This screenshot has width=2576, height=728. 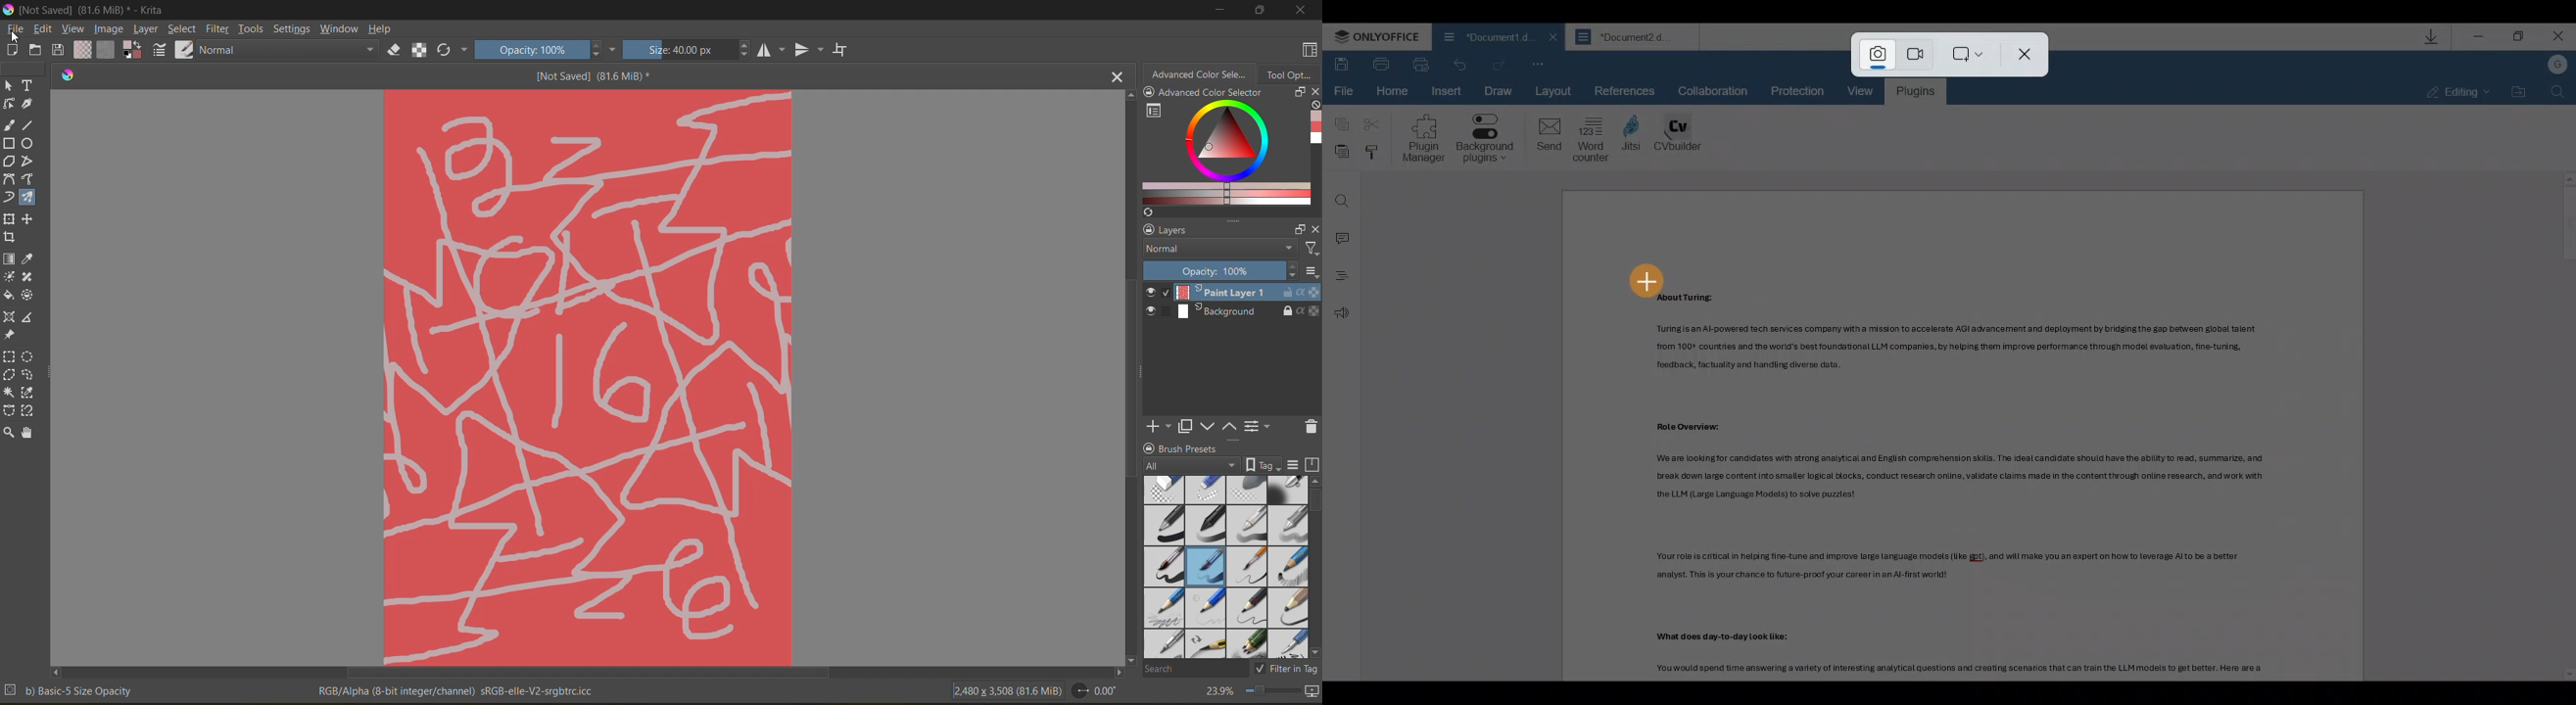 I want to click on Brush presets, so click(x=1194, y=447).